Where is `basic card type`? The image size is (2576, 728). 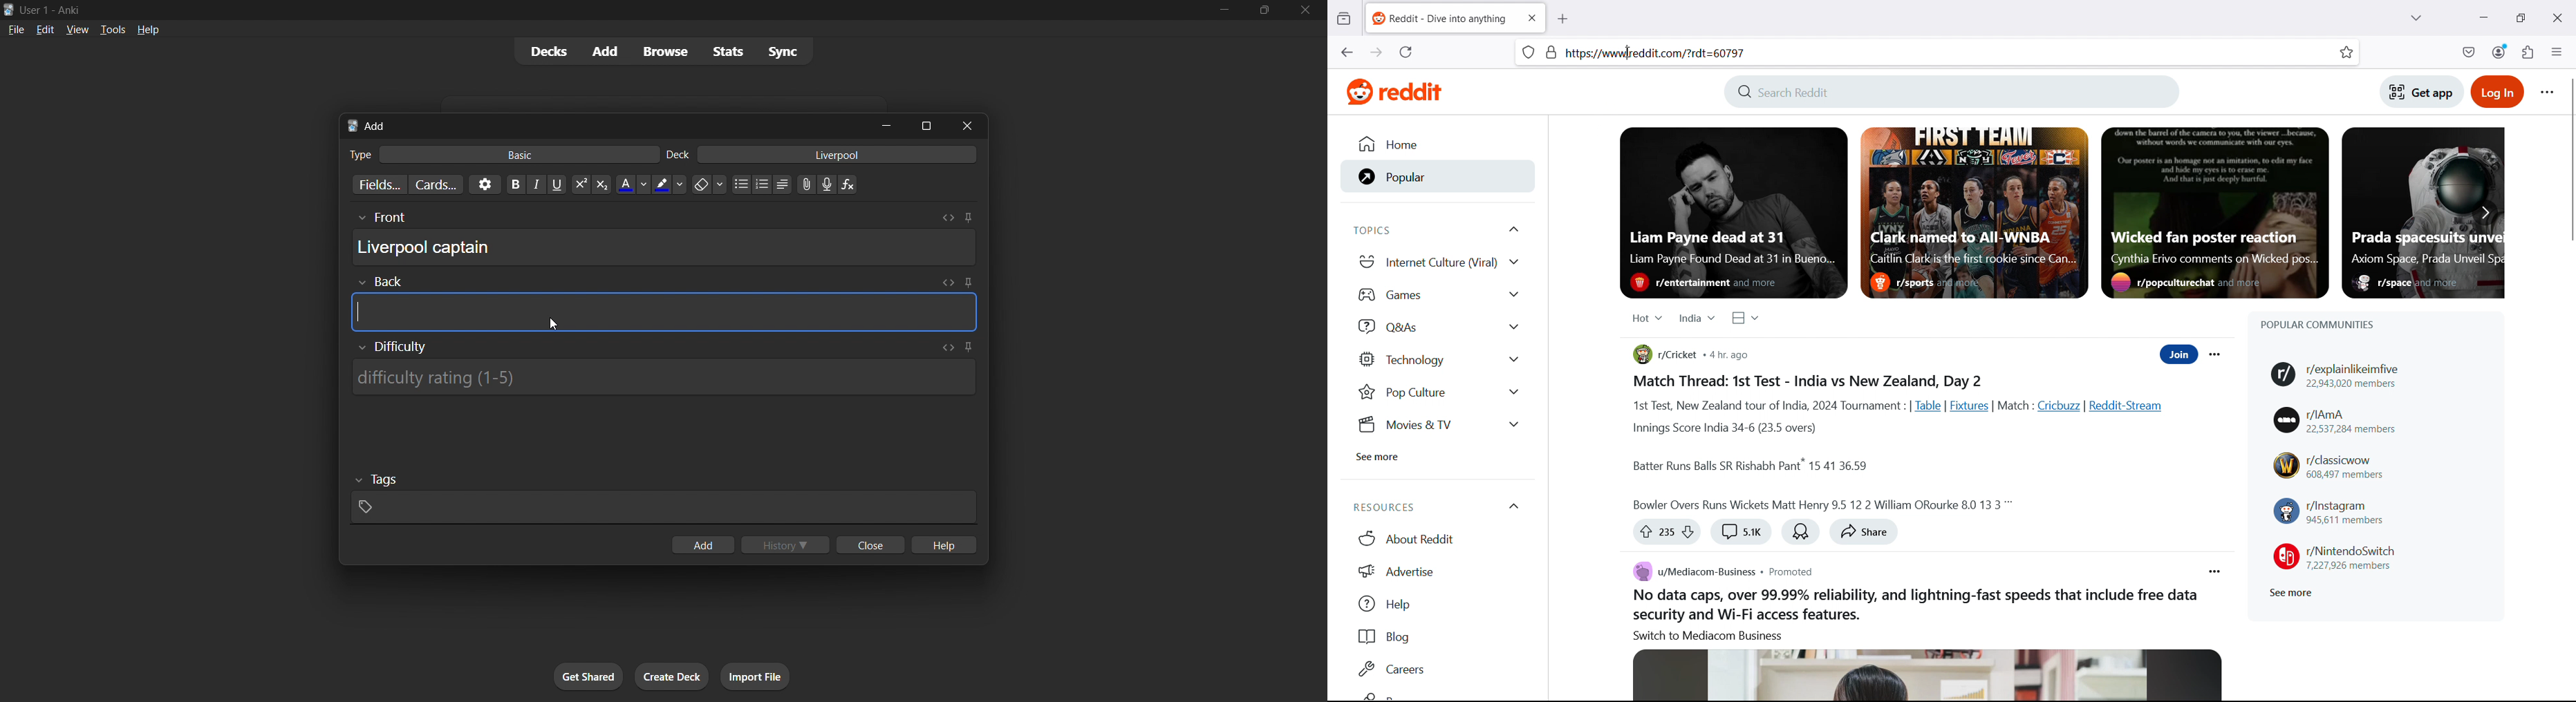 basic card type is located at coordinates (516, 155).